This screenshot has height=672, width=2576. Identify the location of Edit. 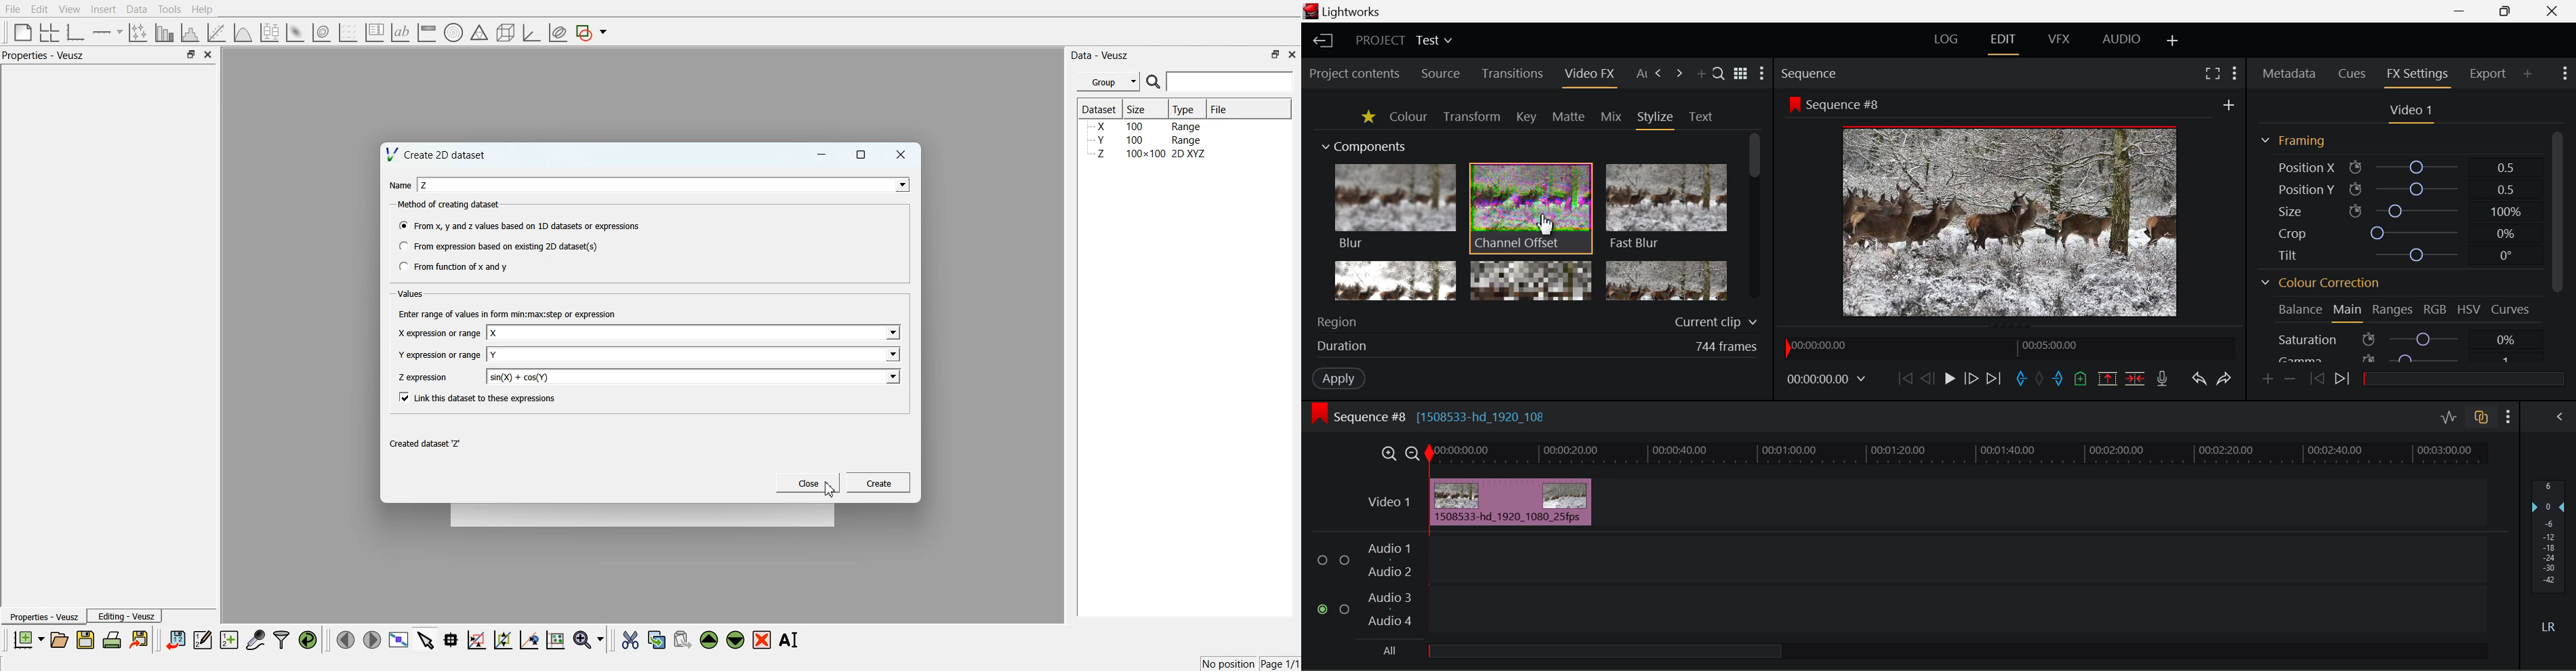
(39, 9).